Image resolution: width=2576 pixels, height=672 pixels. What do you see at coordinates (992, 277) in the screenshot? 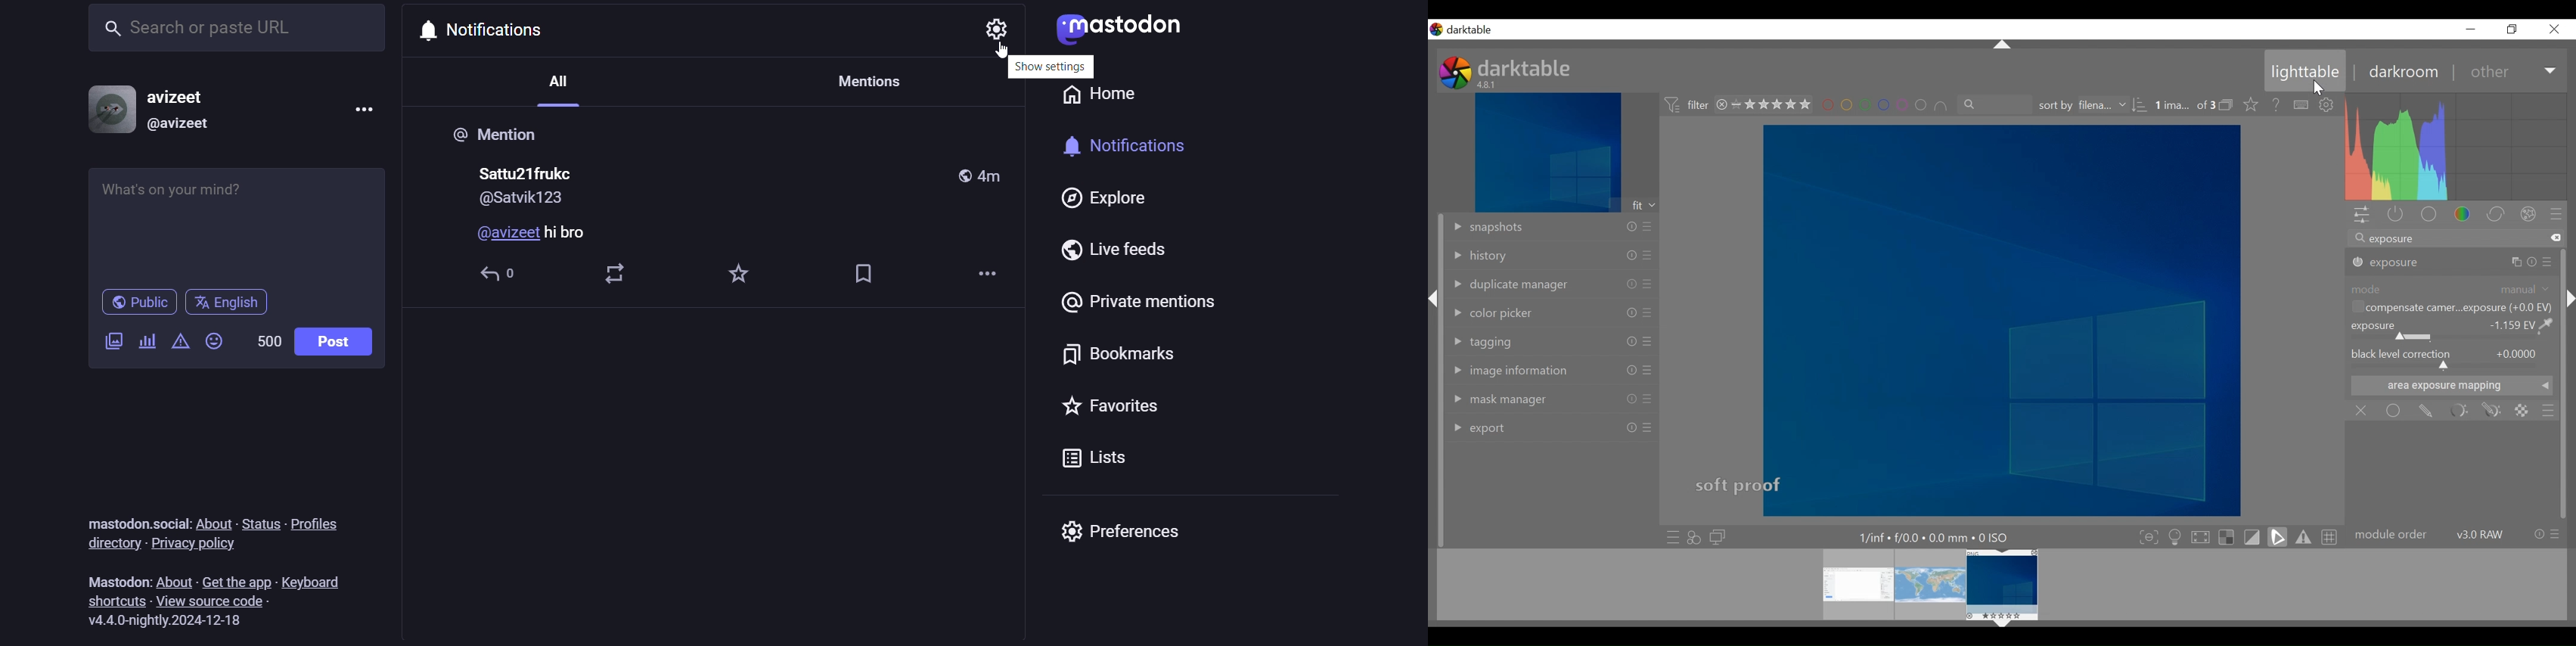
I see `more information` at bounding box center [992, 277].